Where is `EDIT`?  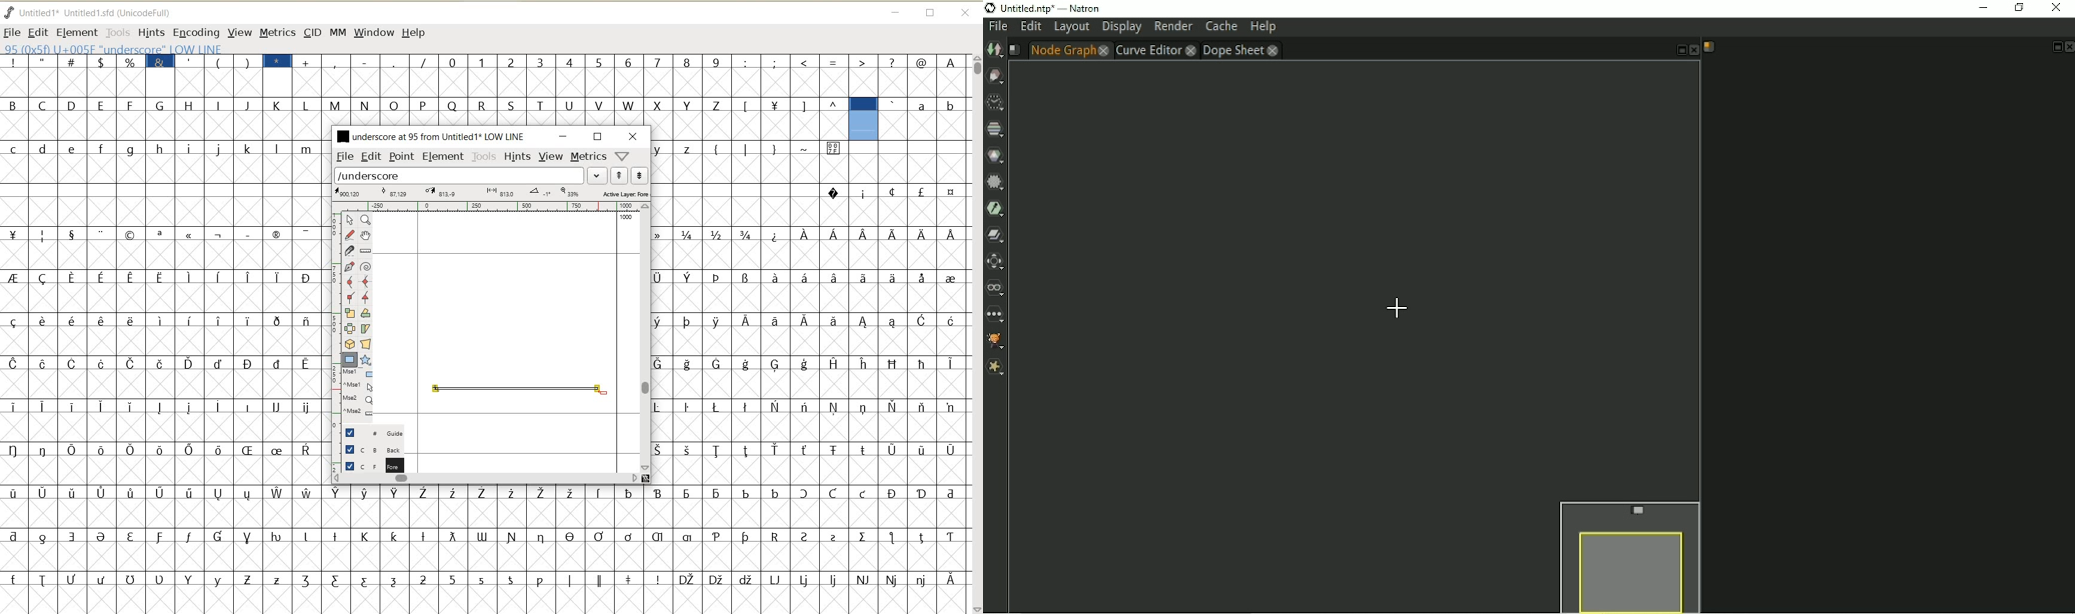 EDIT is located at coordinates (372, 156).